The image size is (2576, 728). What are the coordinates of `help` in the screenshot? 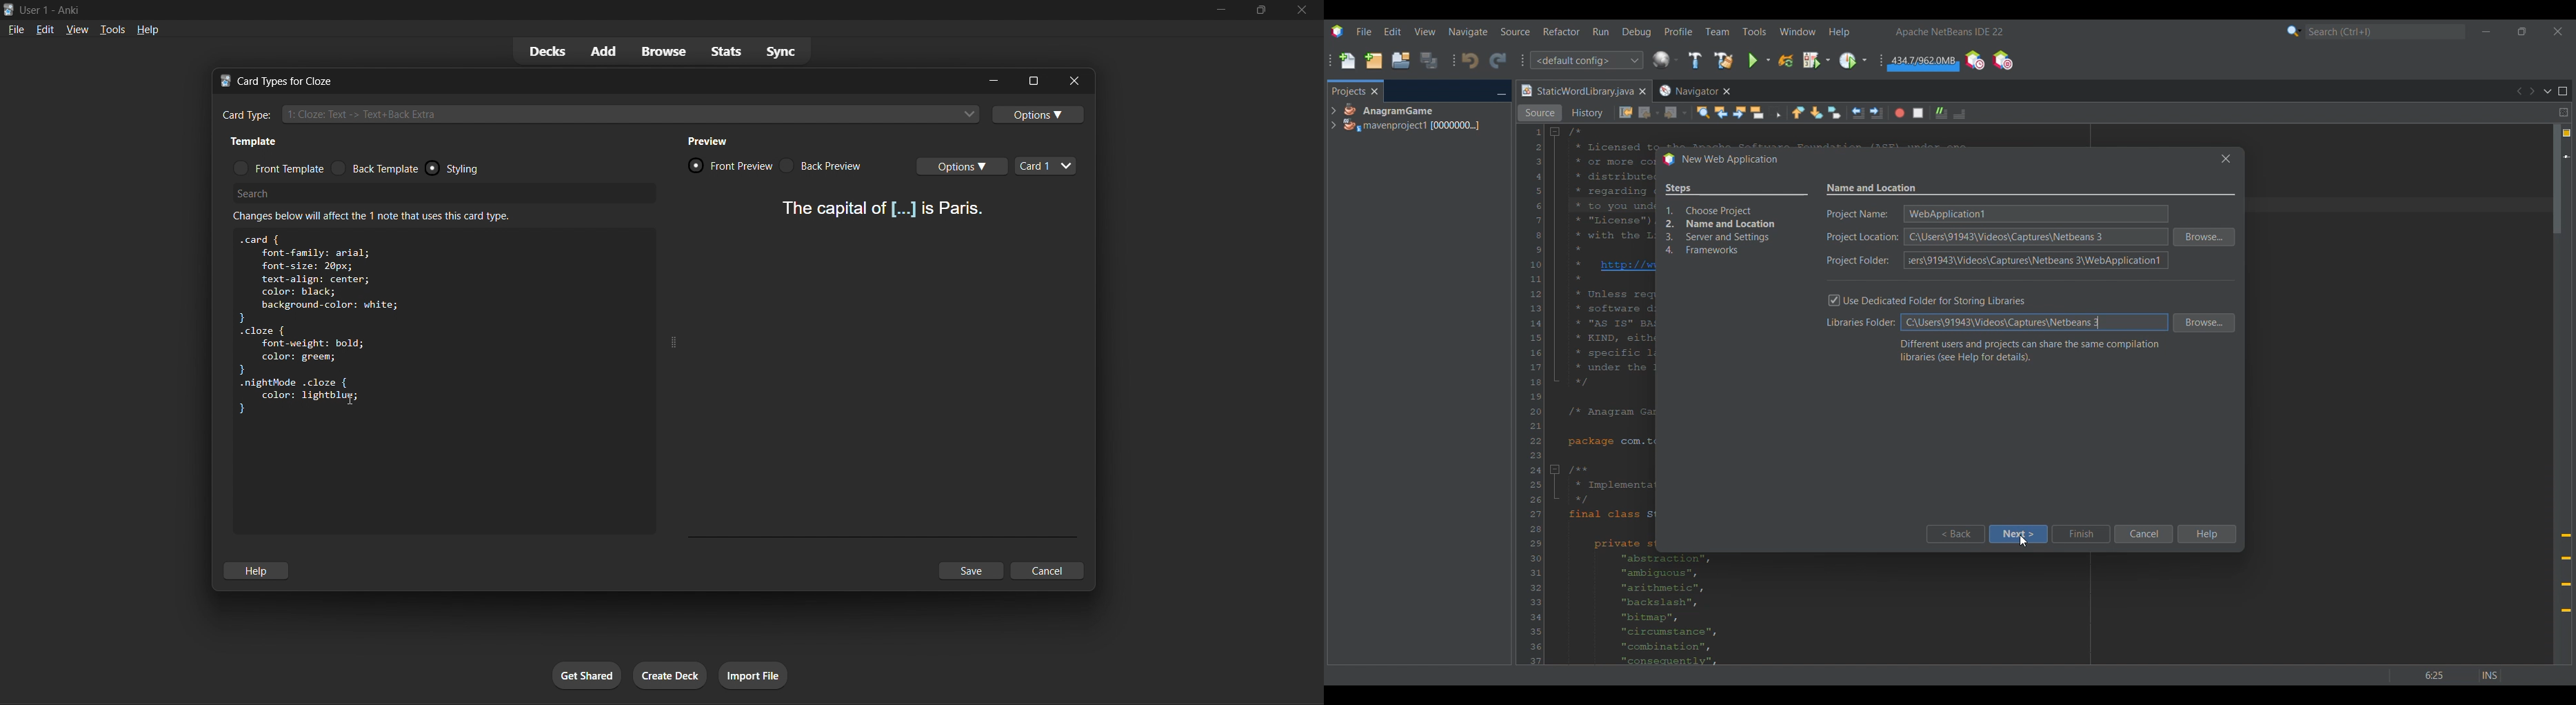 It's located at (152, 29).